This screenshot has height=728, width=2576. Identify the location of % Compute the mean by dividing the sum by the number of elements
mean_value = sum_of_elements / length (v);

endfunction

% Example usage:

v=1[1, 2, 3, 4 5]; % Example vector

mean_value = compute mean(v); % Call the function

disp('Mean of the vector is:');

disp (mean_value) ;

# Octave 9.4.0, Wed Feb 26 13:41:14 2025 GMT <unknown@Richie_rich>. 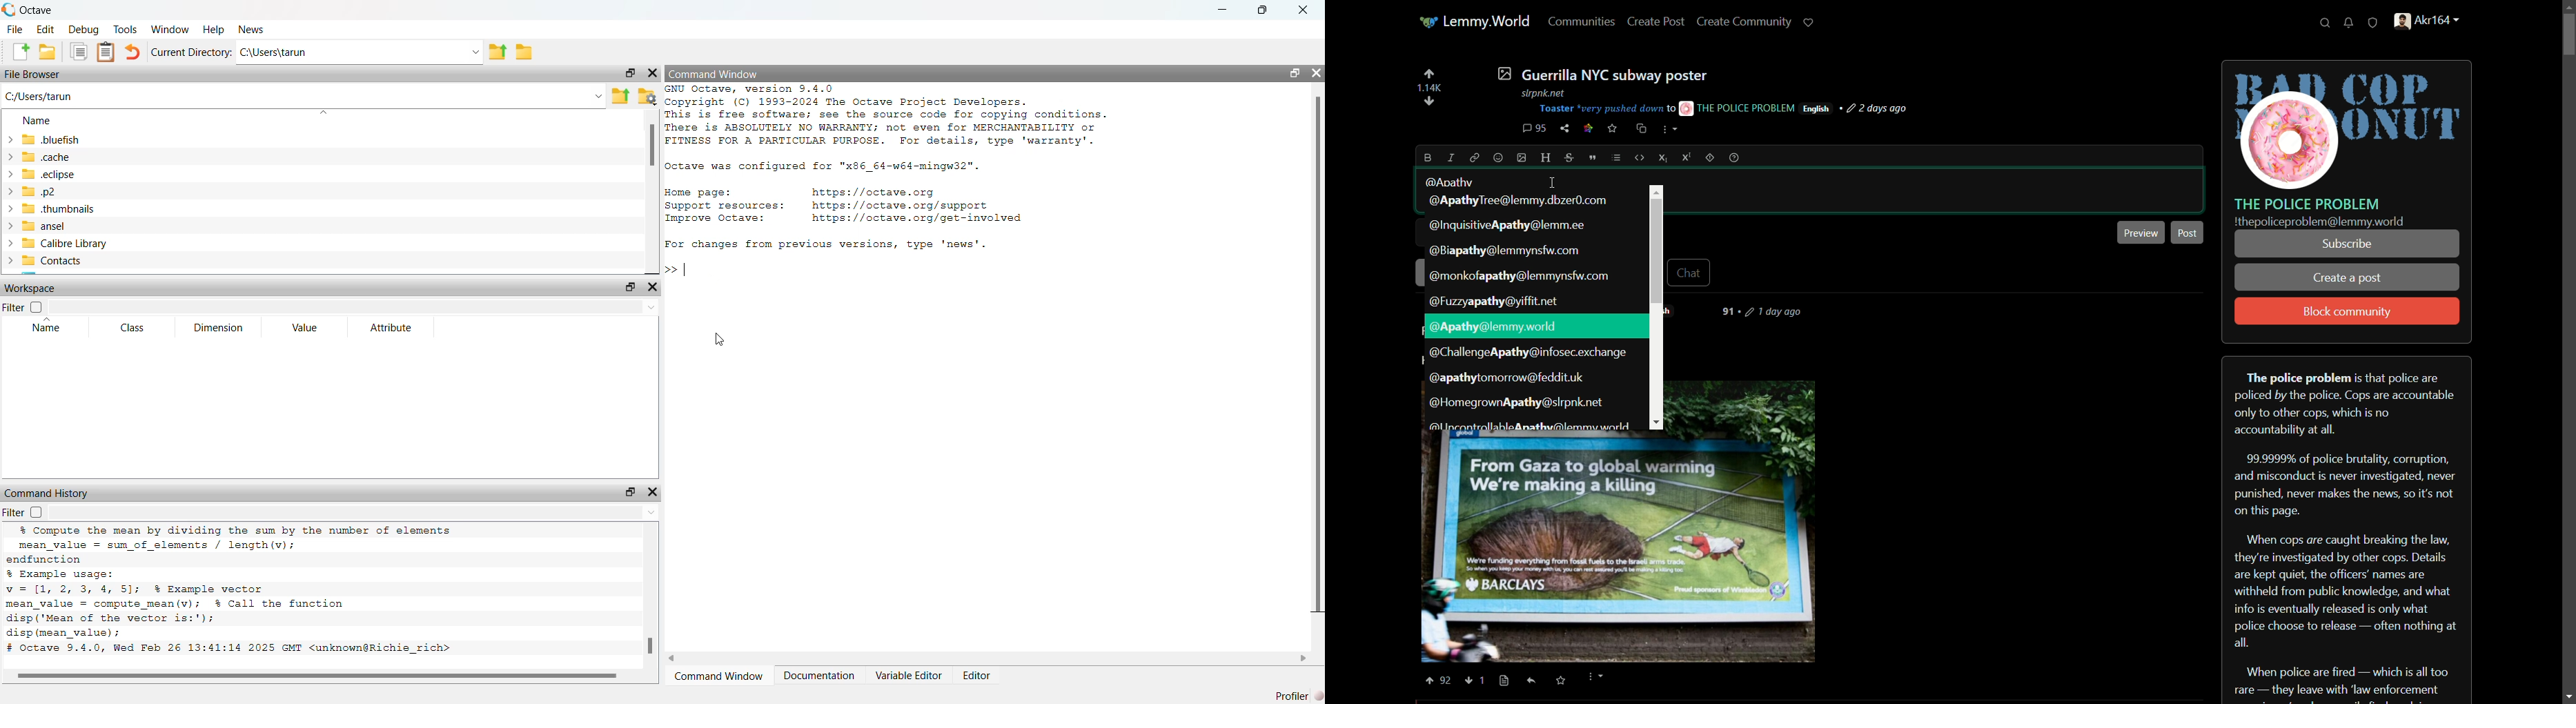
(231, 591).